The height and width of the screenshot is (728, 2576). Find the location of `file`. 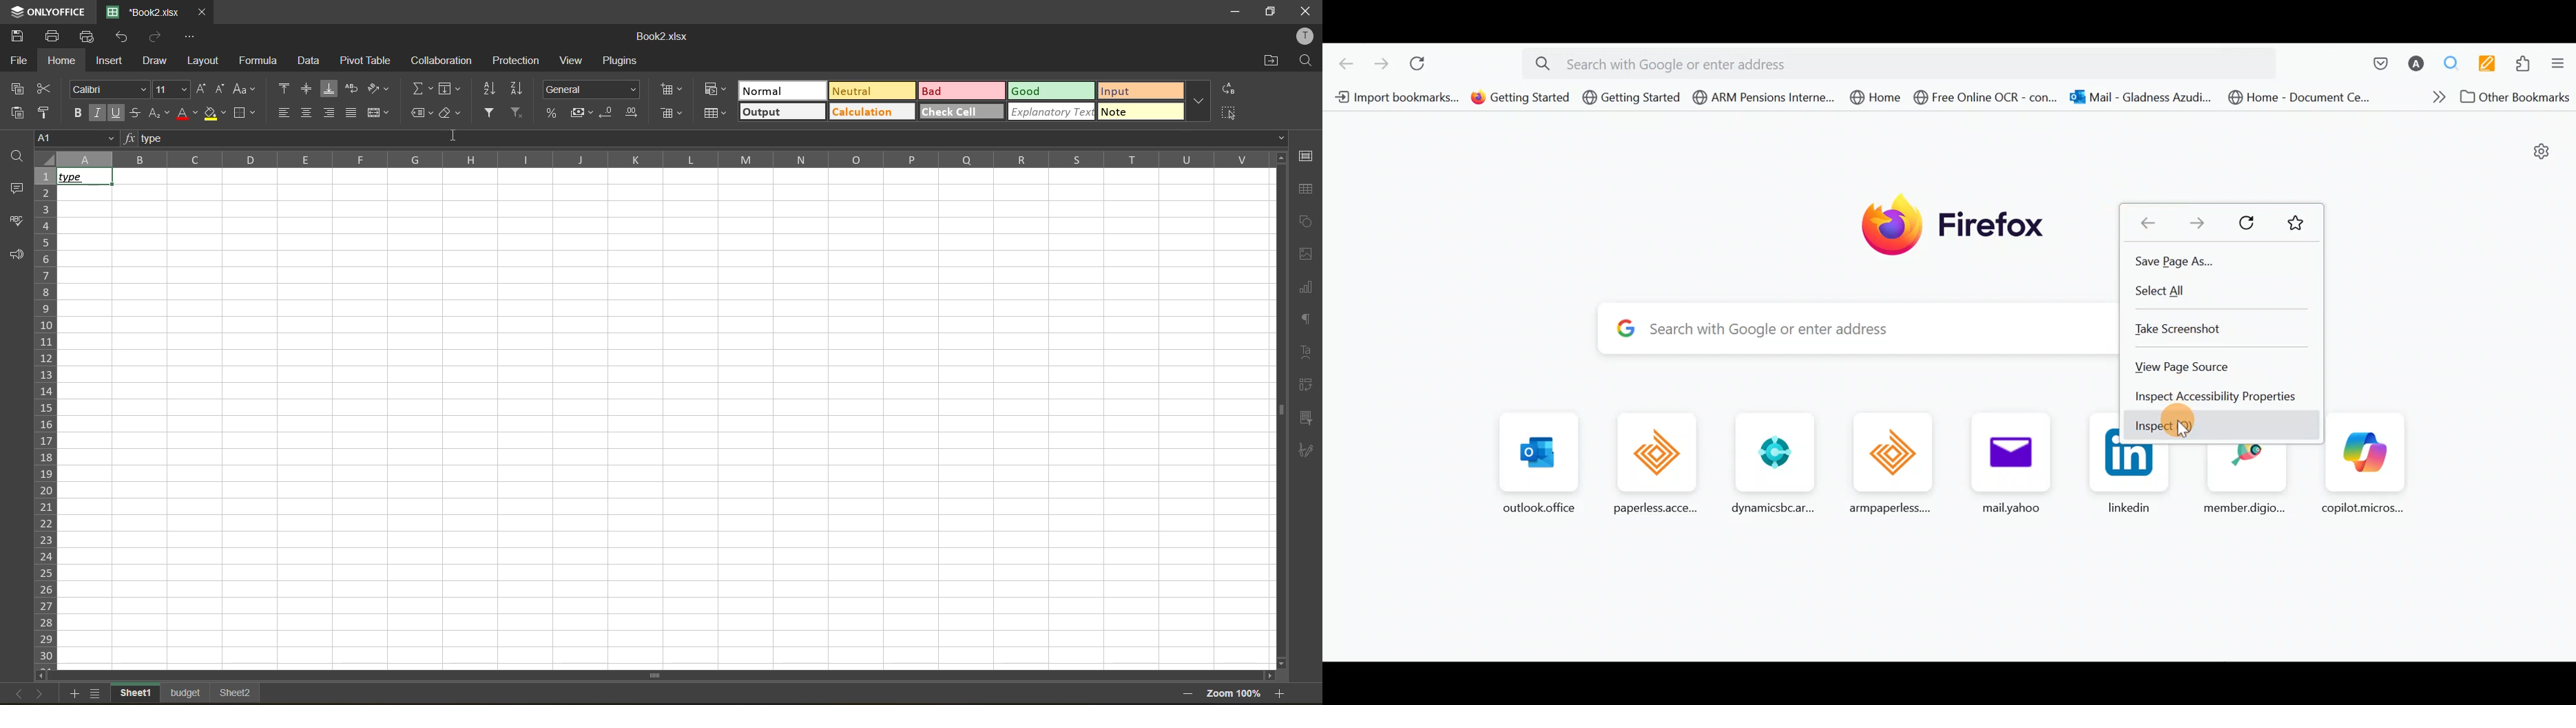

file is located at coordinates (21, 59).